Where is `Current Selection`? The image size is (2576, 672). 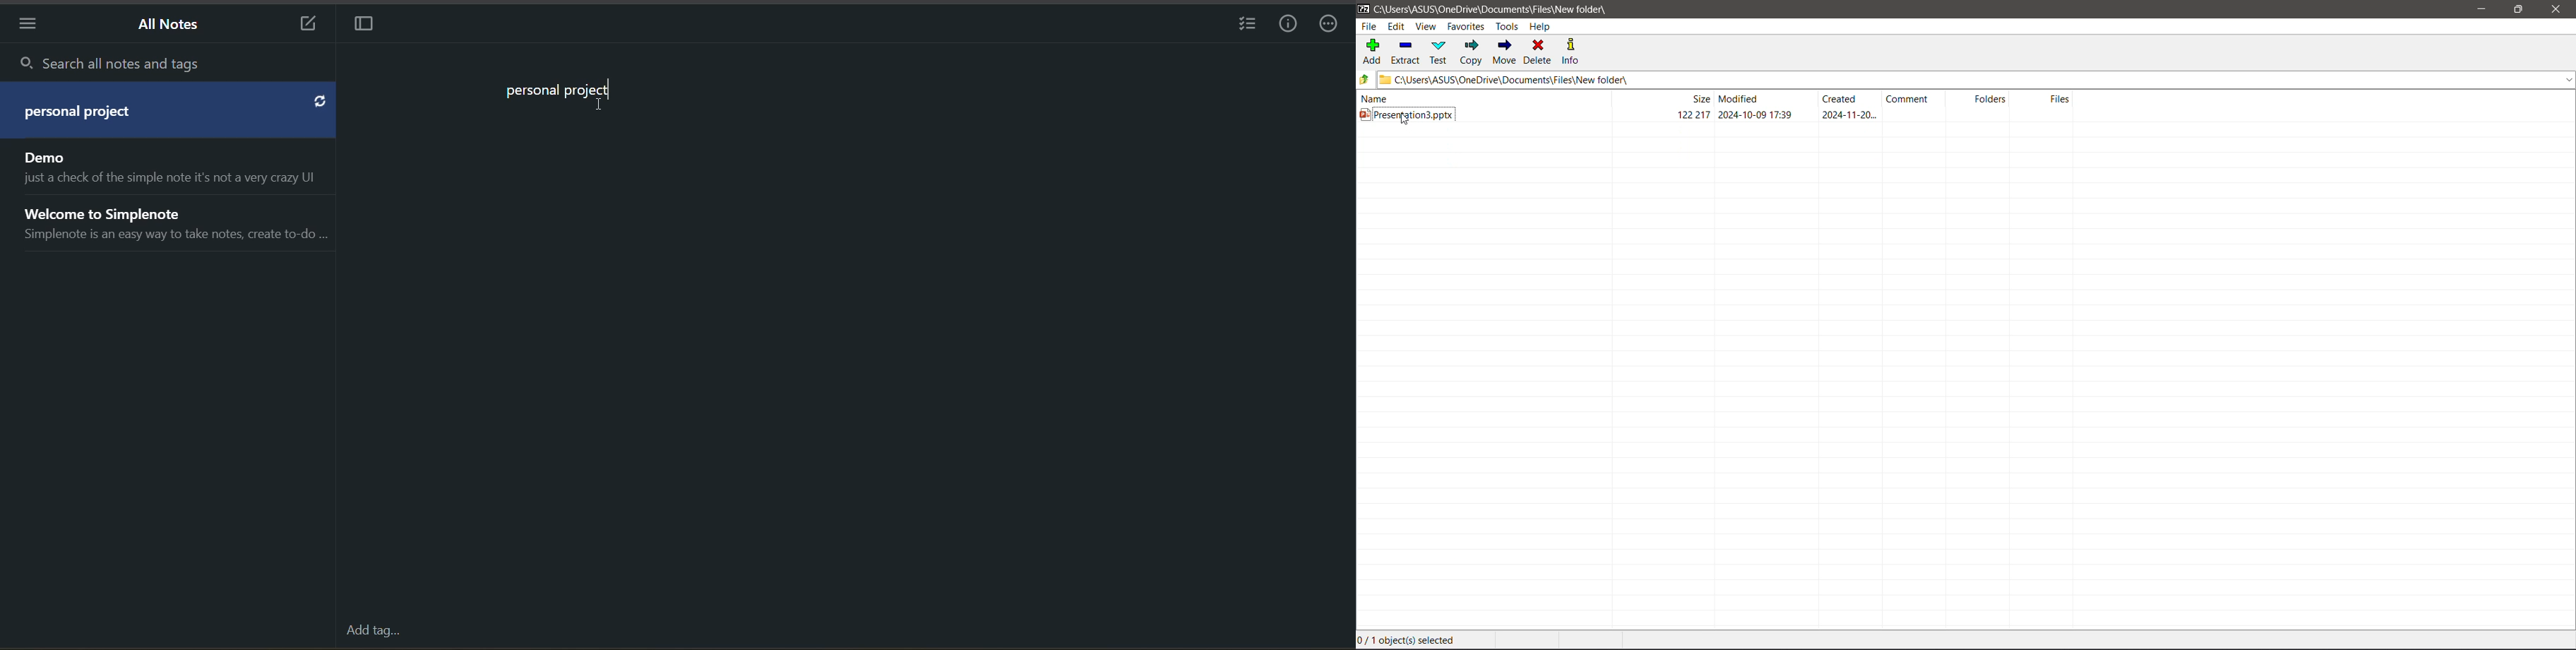 Current Selection is located at coordinates (1412, 640).